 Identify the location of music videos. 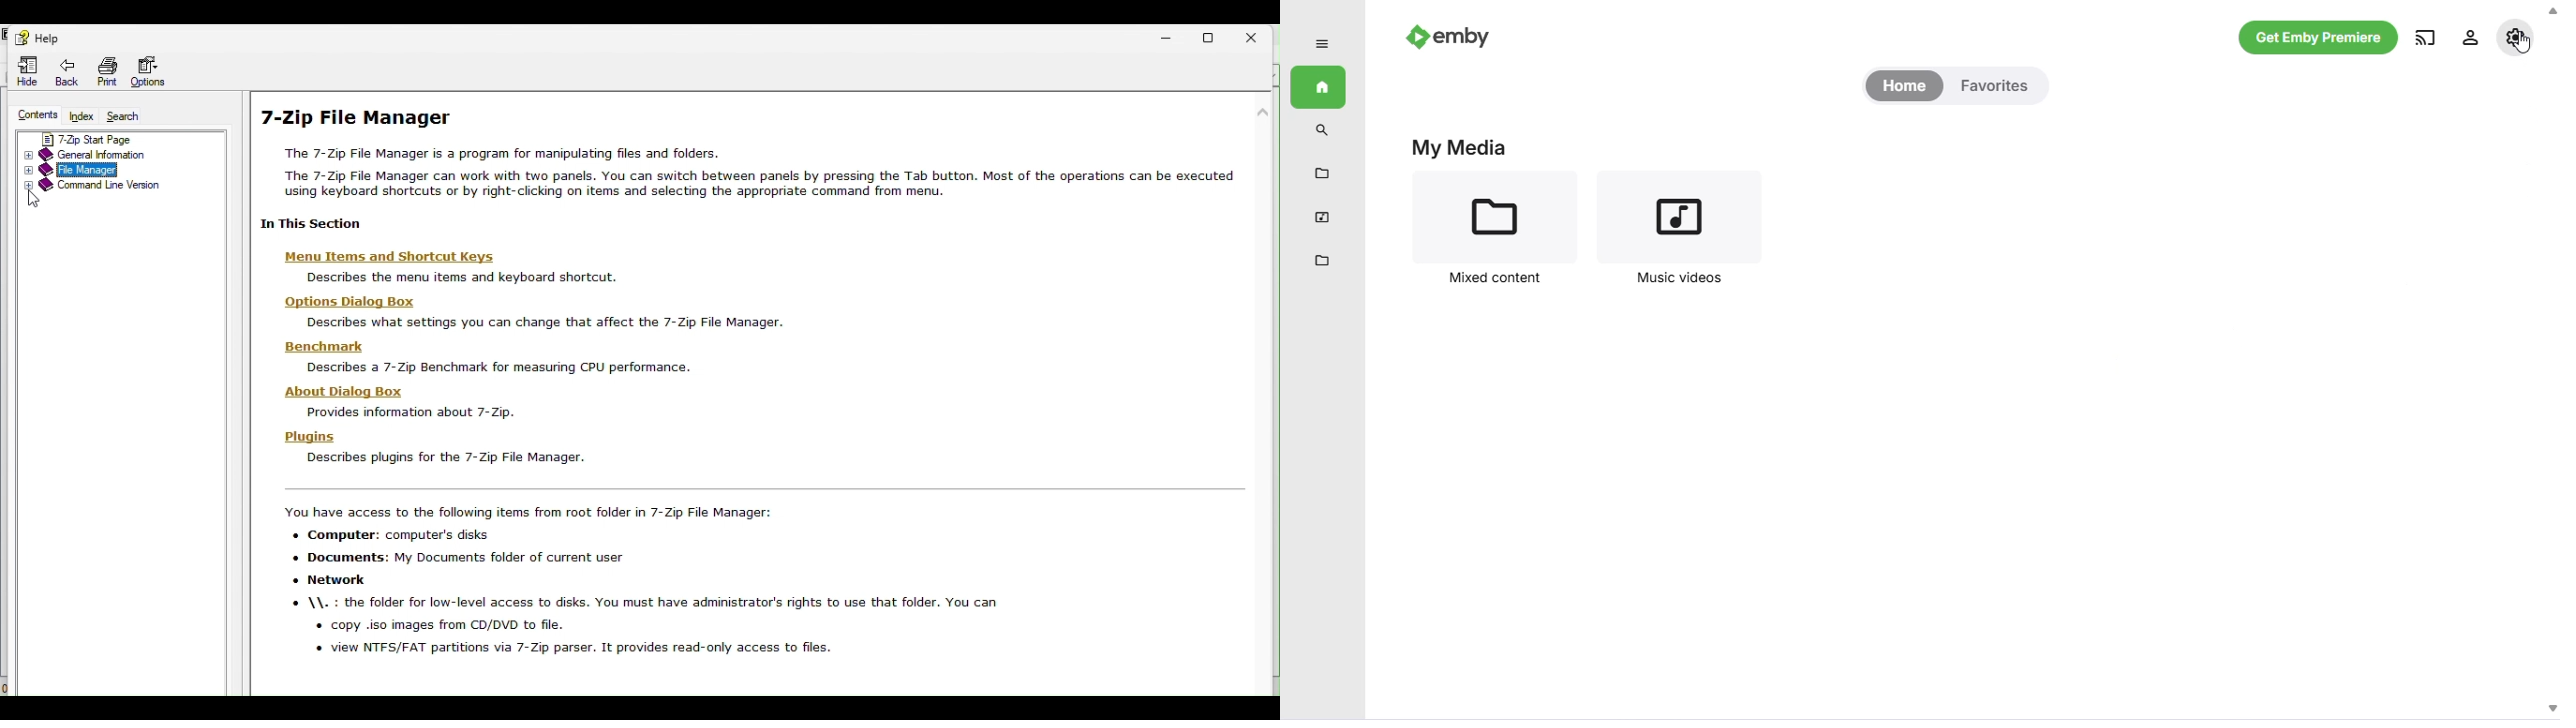
(1322, 216).